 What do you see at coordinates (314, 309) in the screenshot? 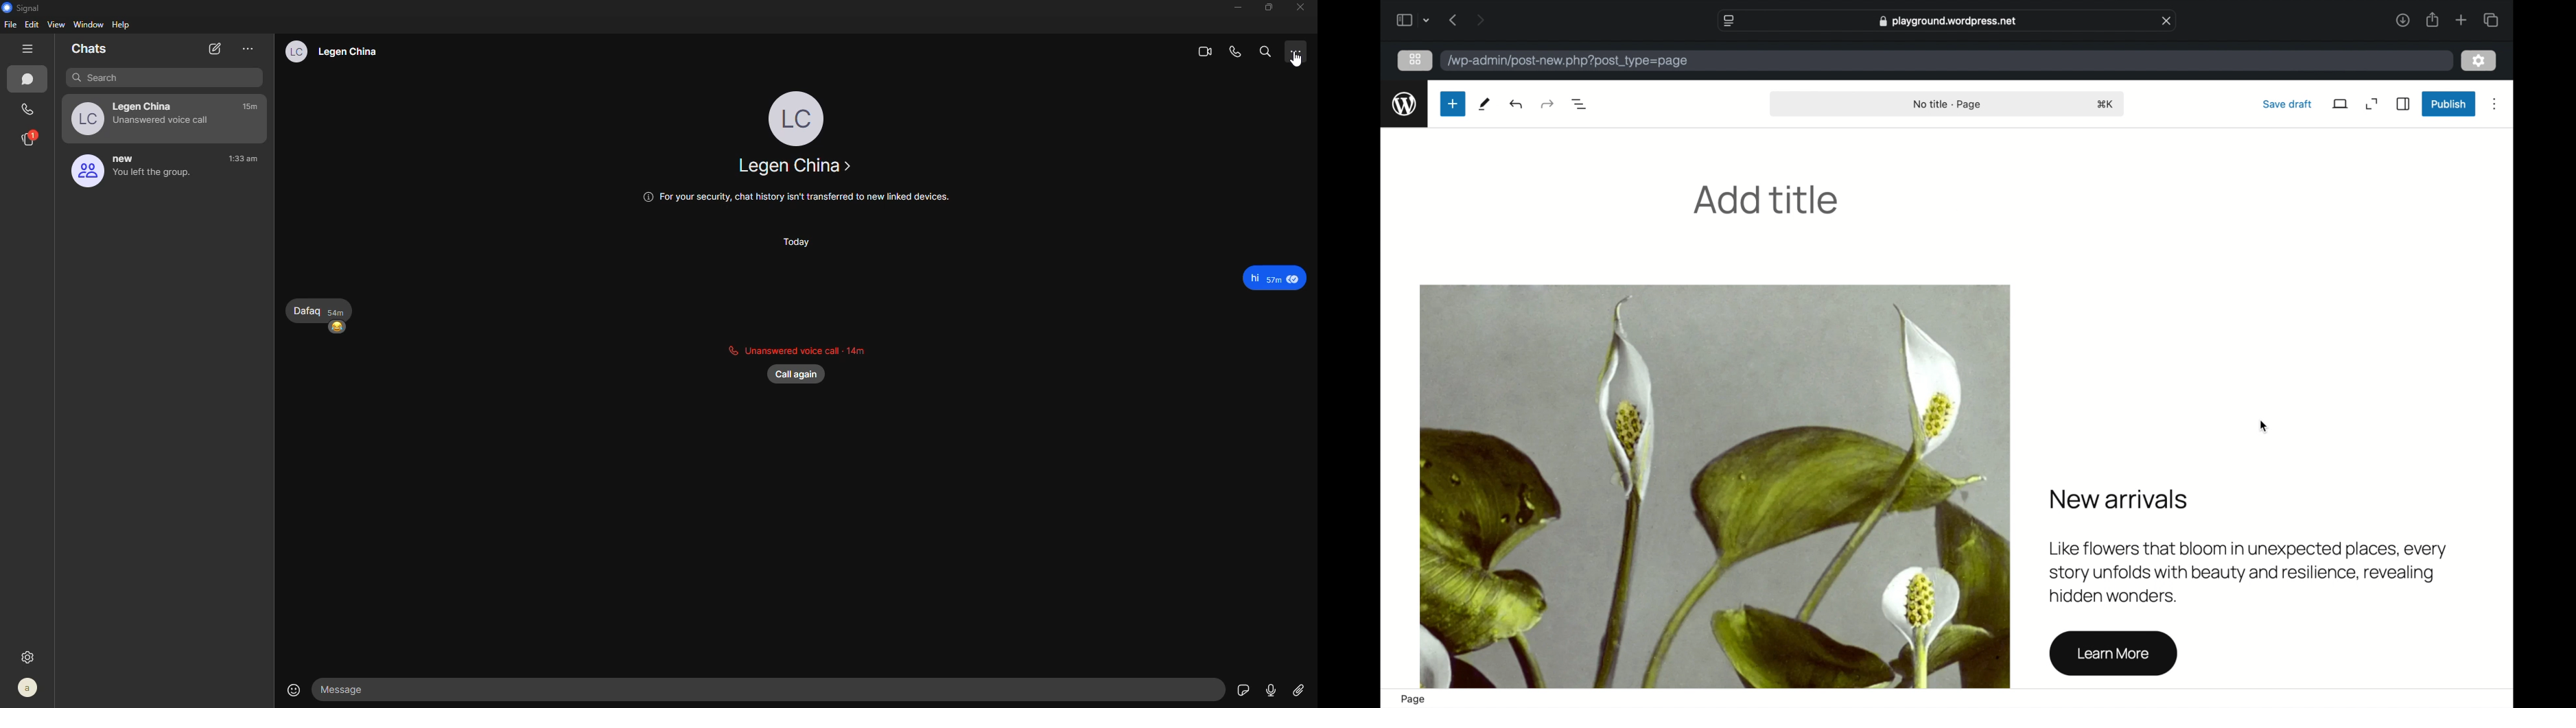
I see `Dafaq sam` at bounding box center [314, 309].